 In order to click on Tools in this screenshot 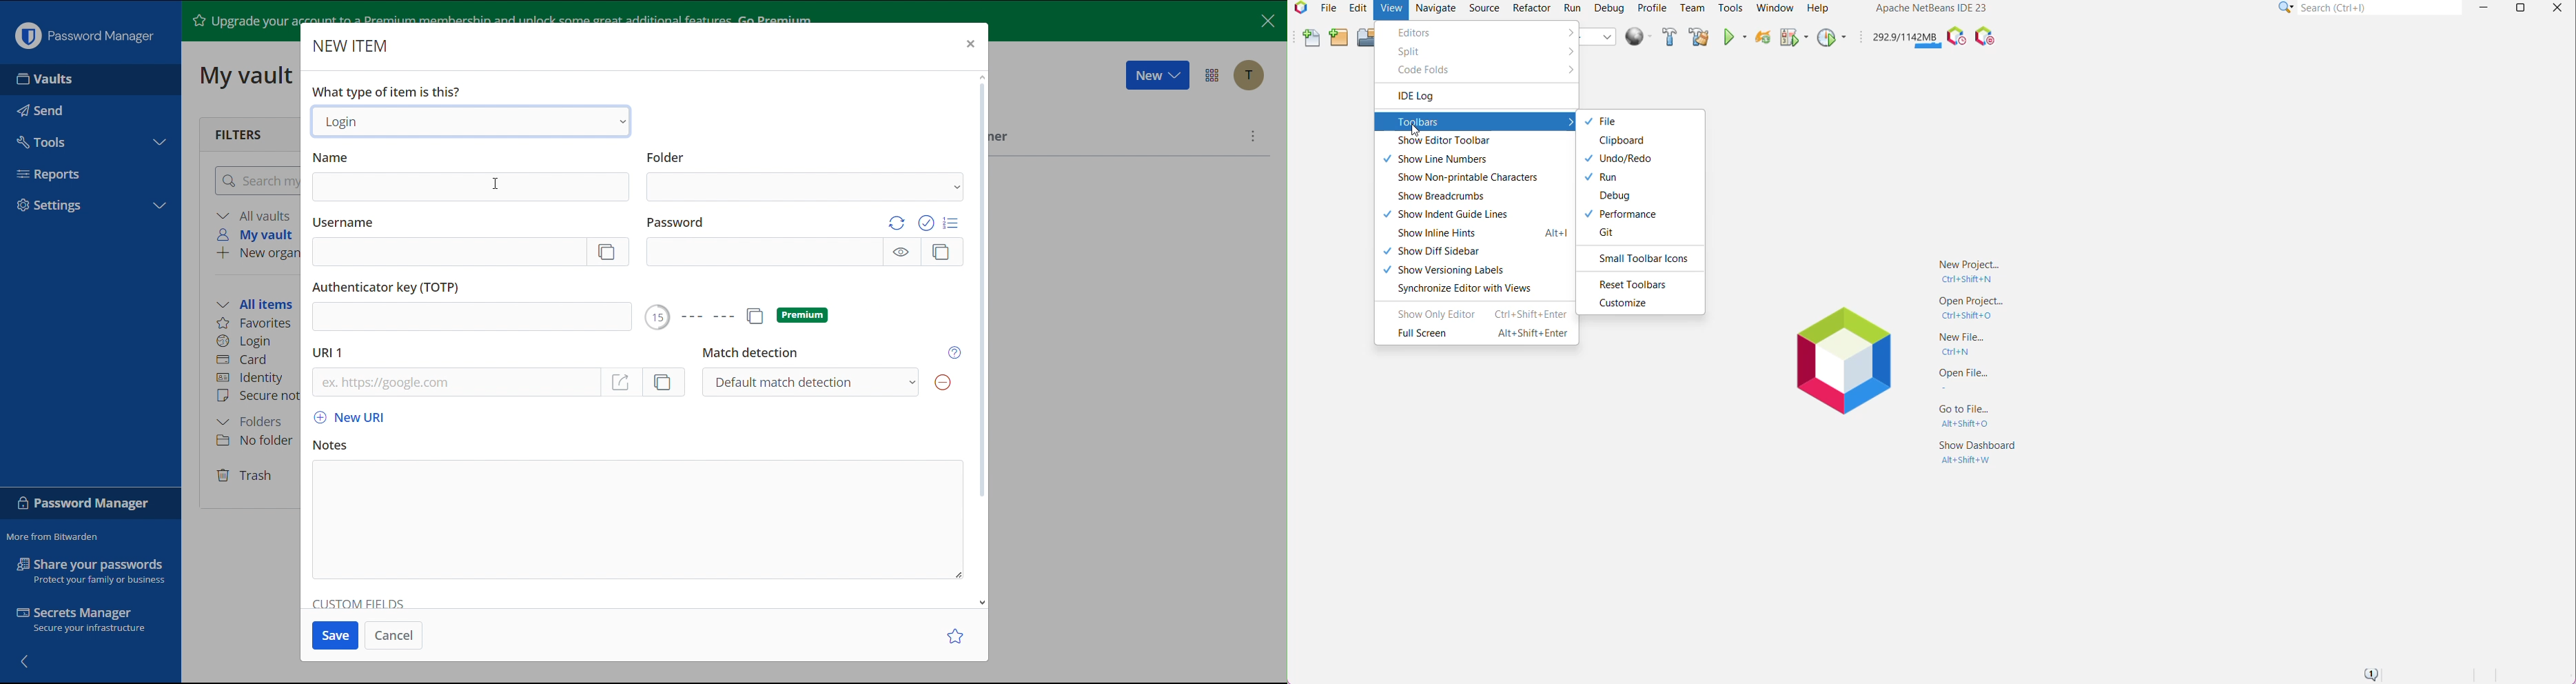, I will do `click(87, 140)`.